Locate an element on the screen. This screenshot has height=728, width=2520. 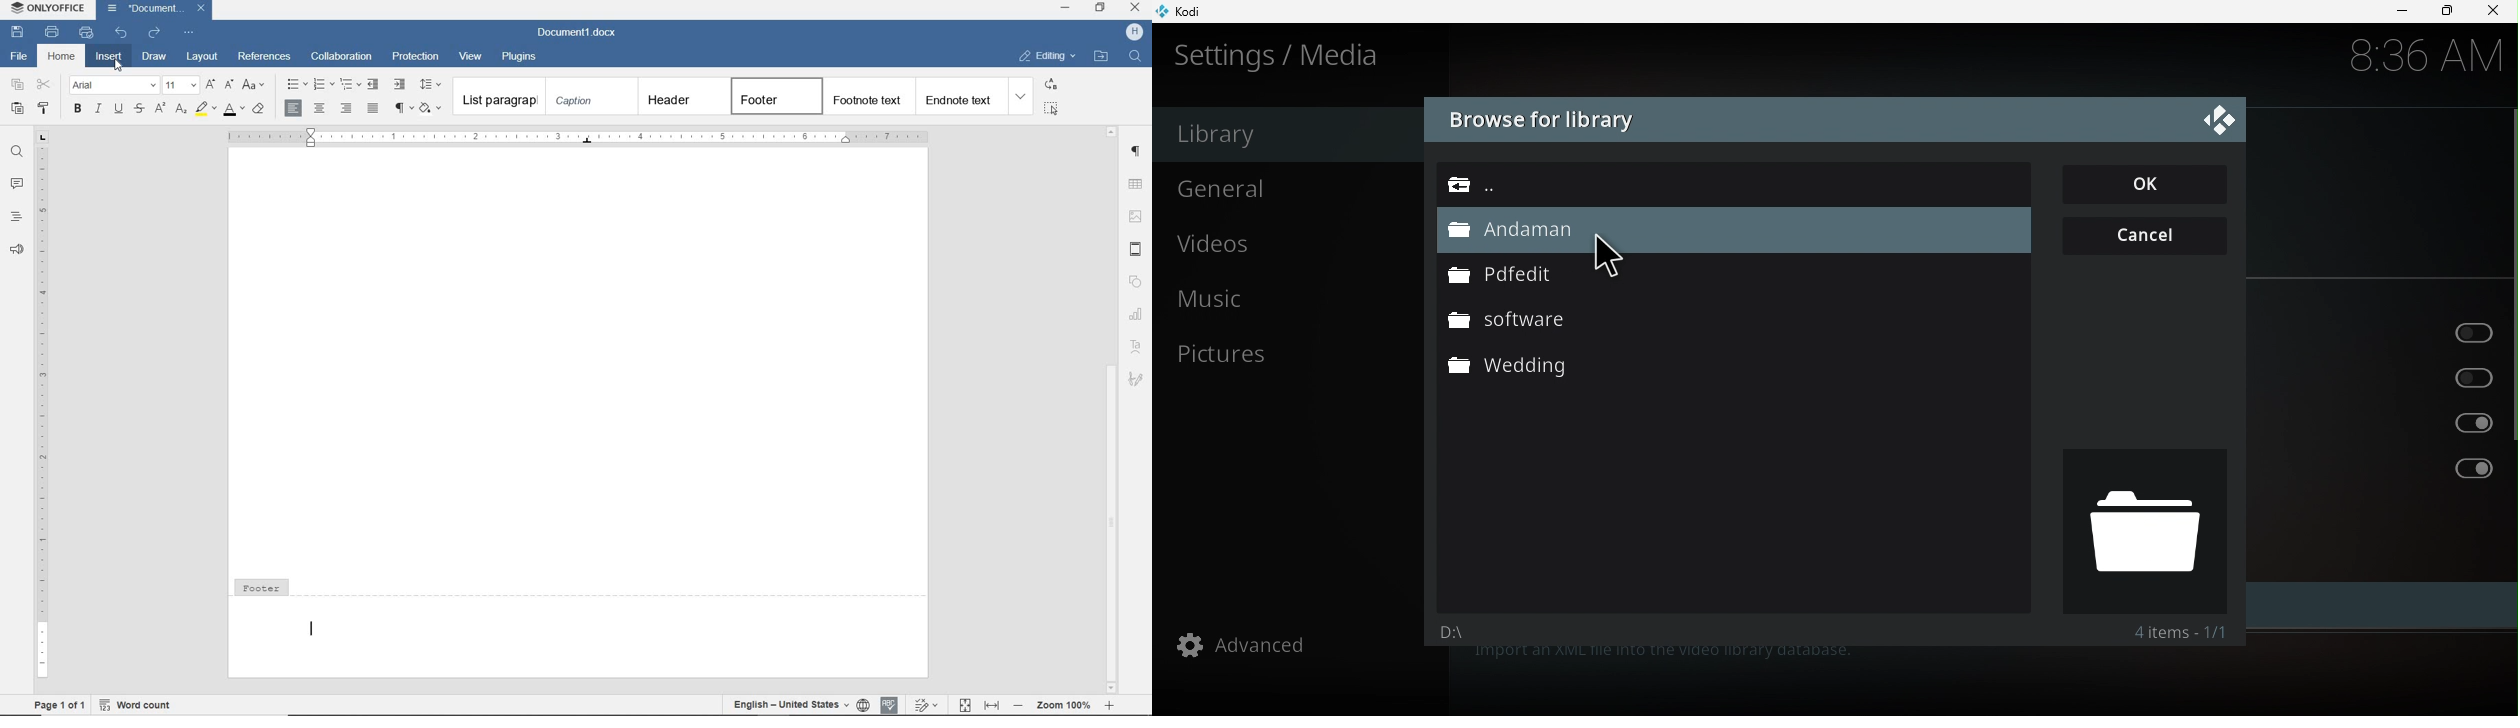
Videos is located at coordinates (1297, 247).